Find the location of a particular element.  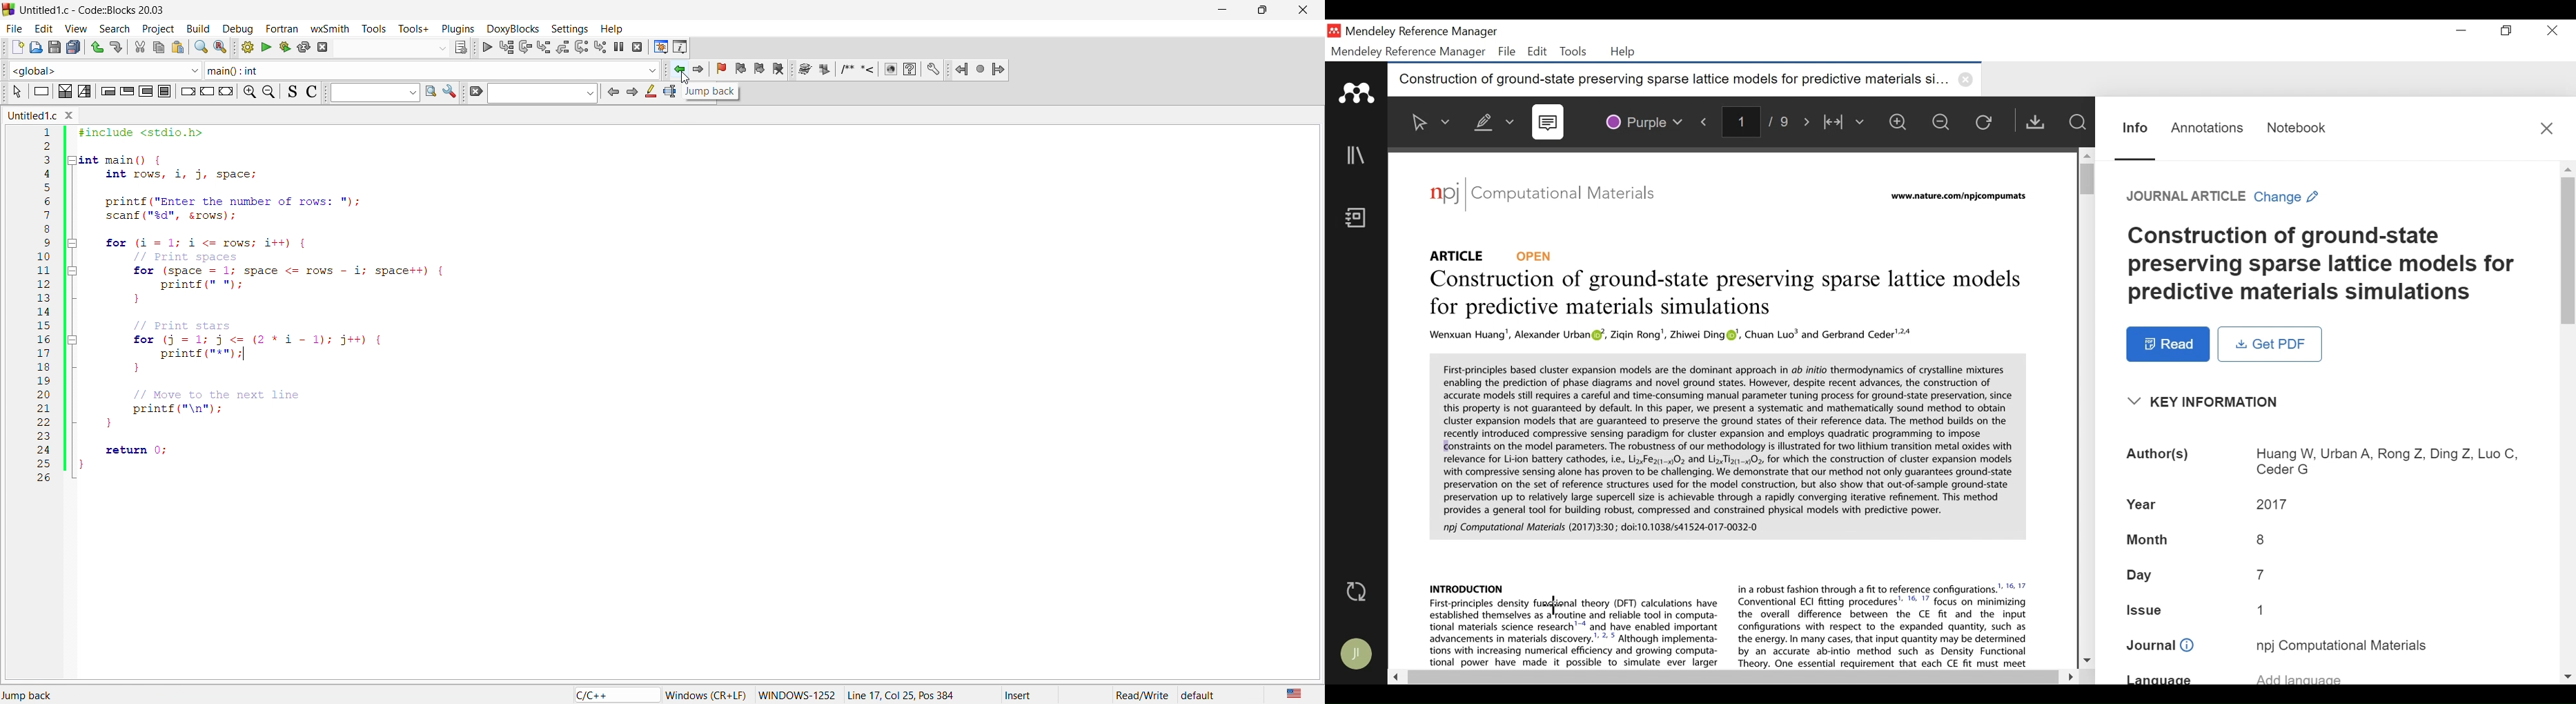

function scope is located at coordinates (101, 70).